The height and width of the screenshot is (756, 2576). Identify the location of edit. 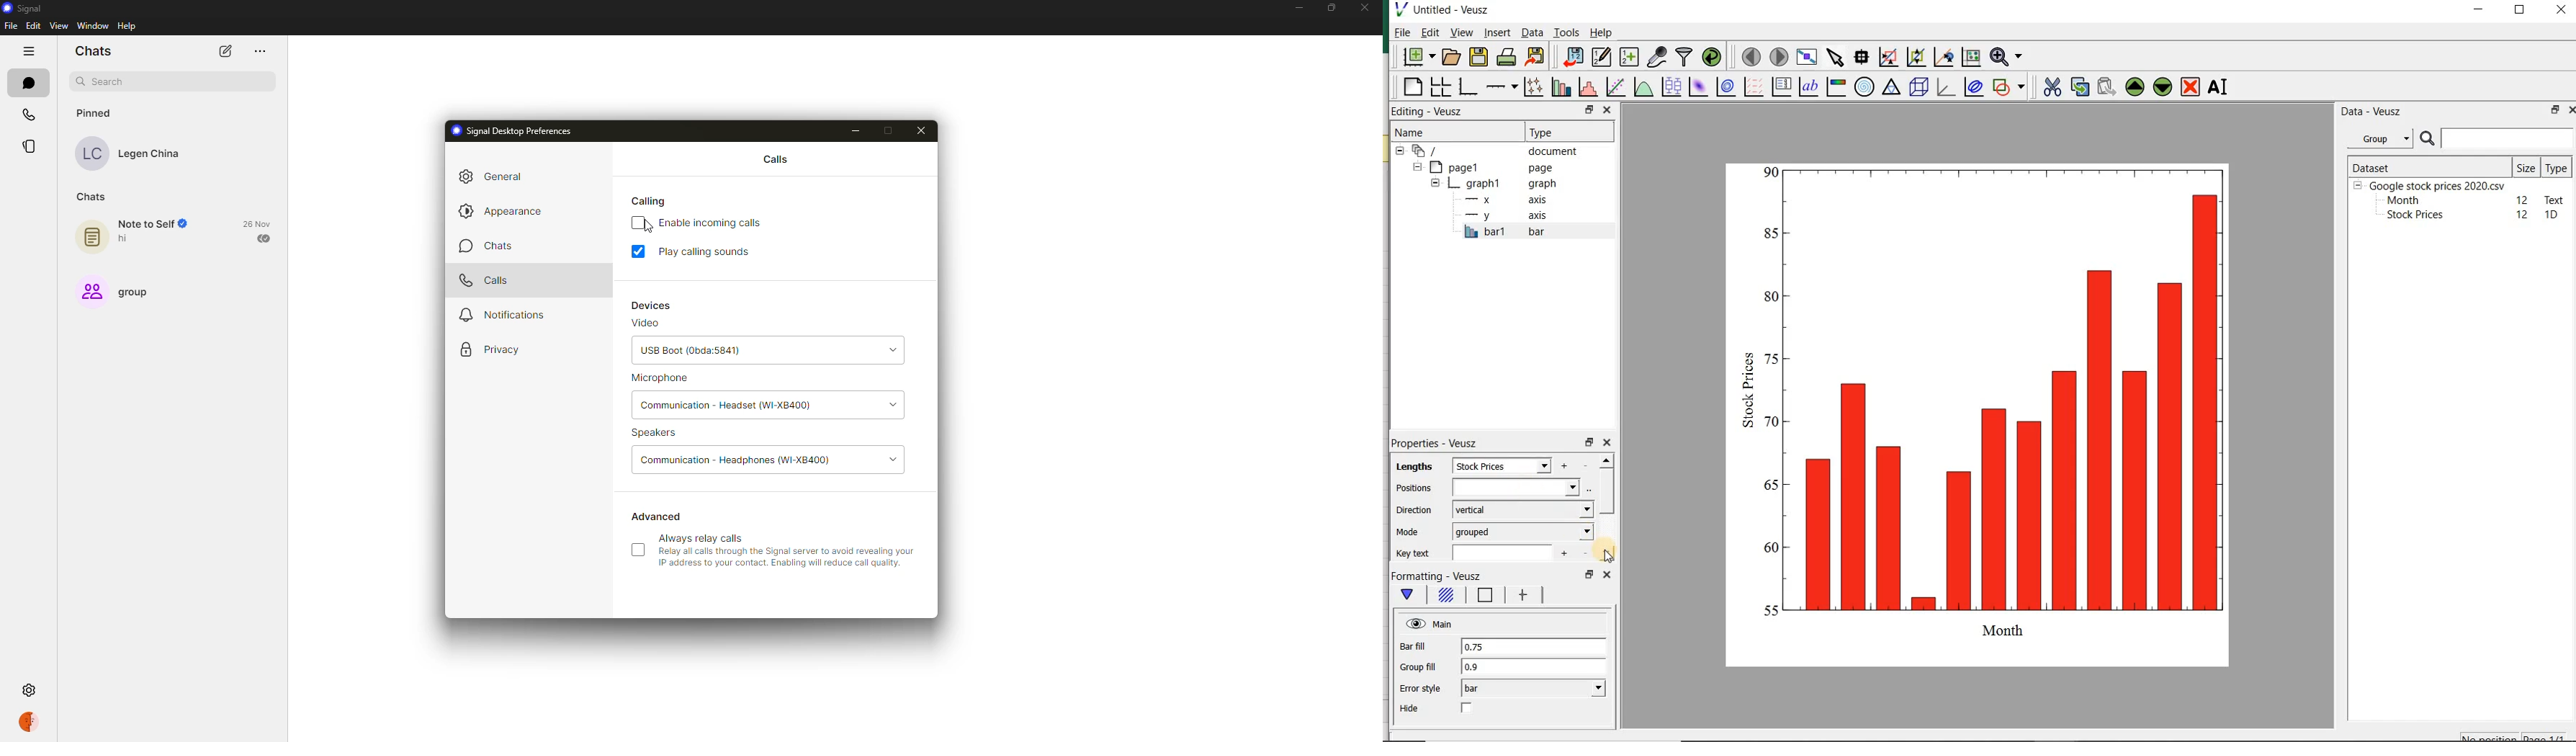
(33, 26).